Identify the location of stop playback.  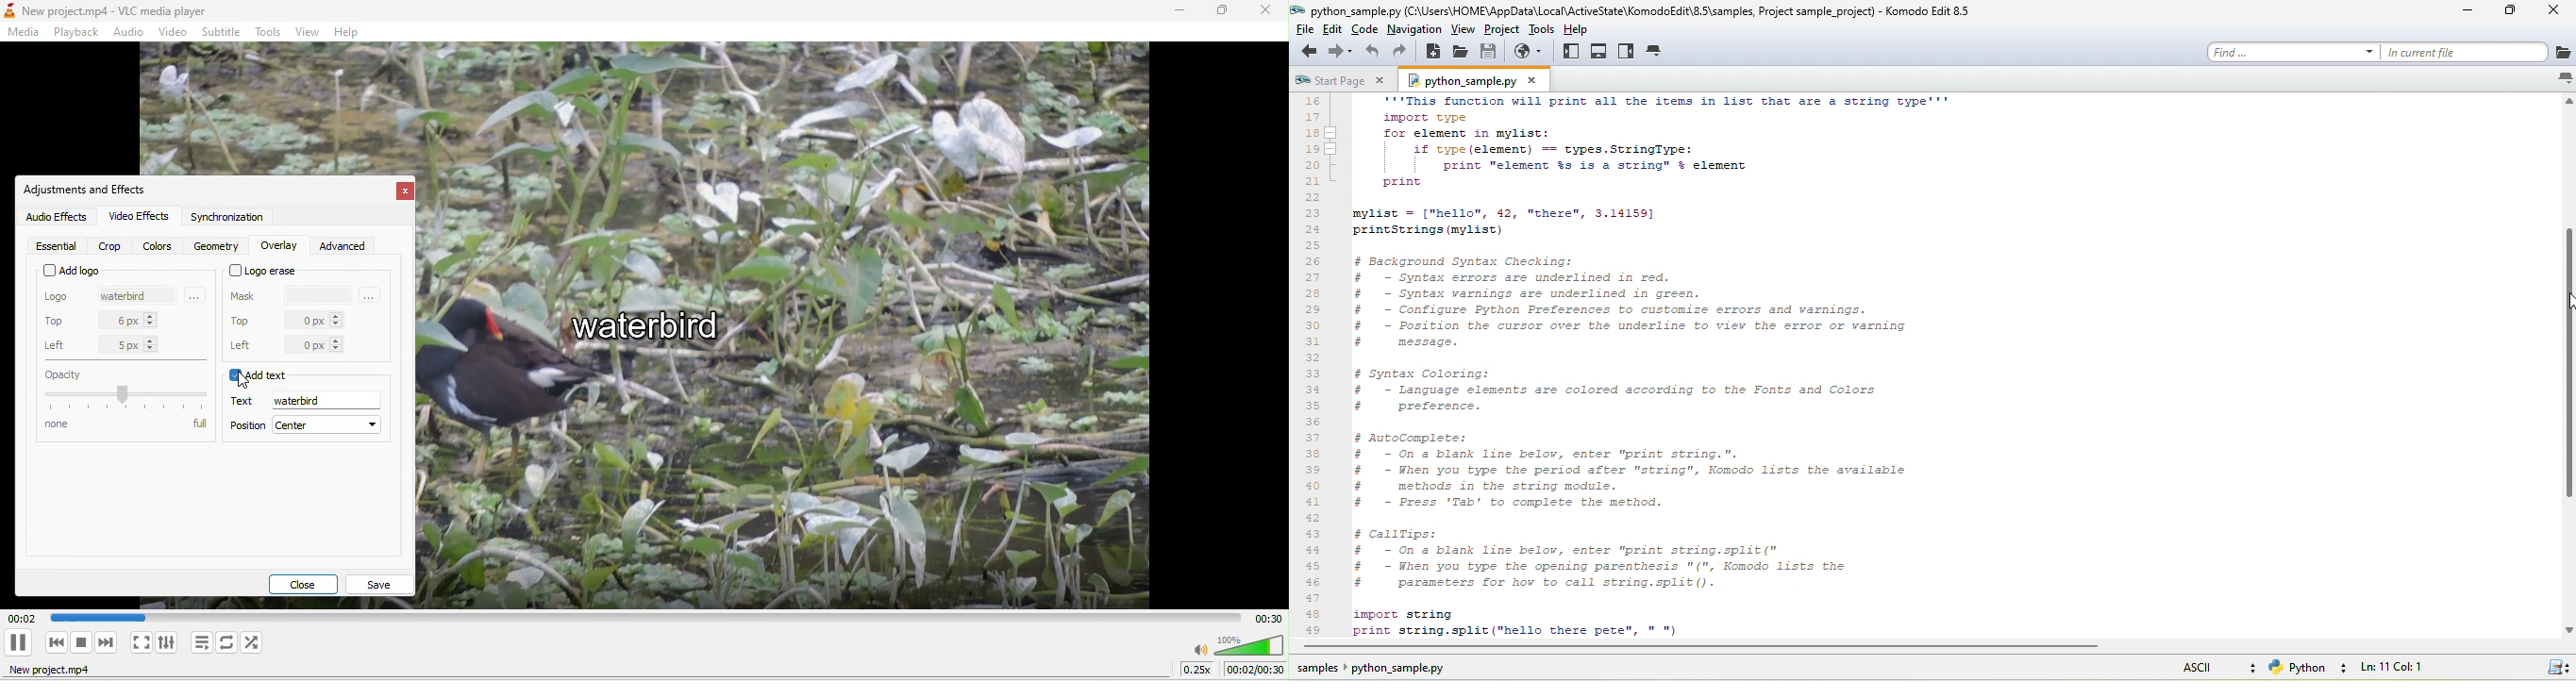
(82, 643).